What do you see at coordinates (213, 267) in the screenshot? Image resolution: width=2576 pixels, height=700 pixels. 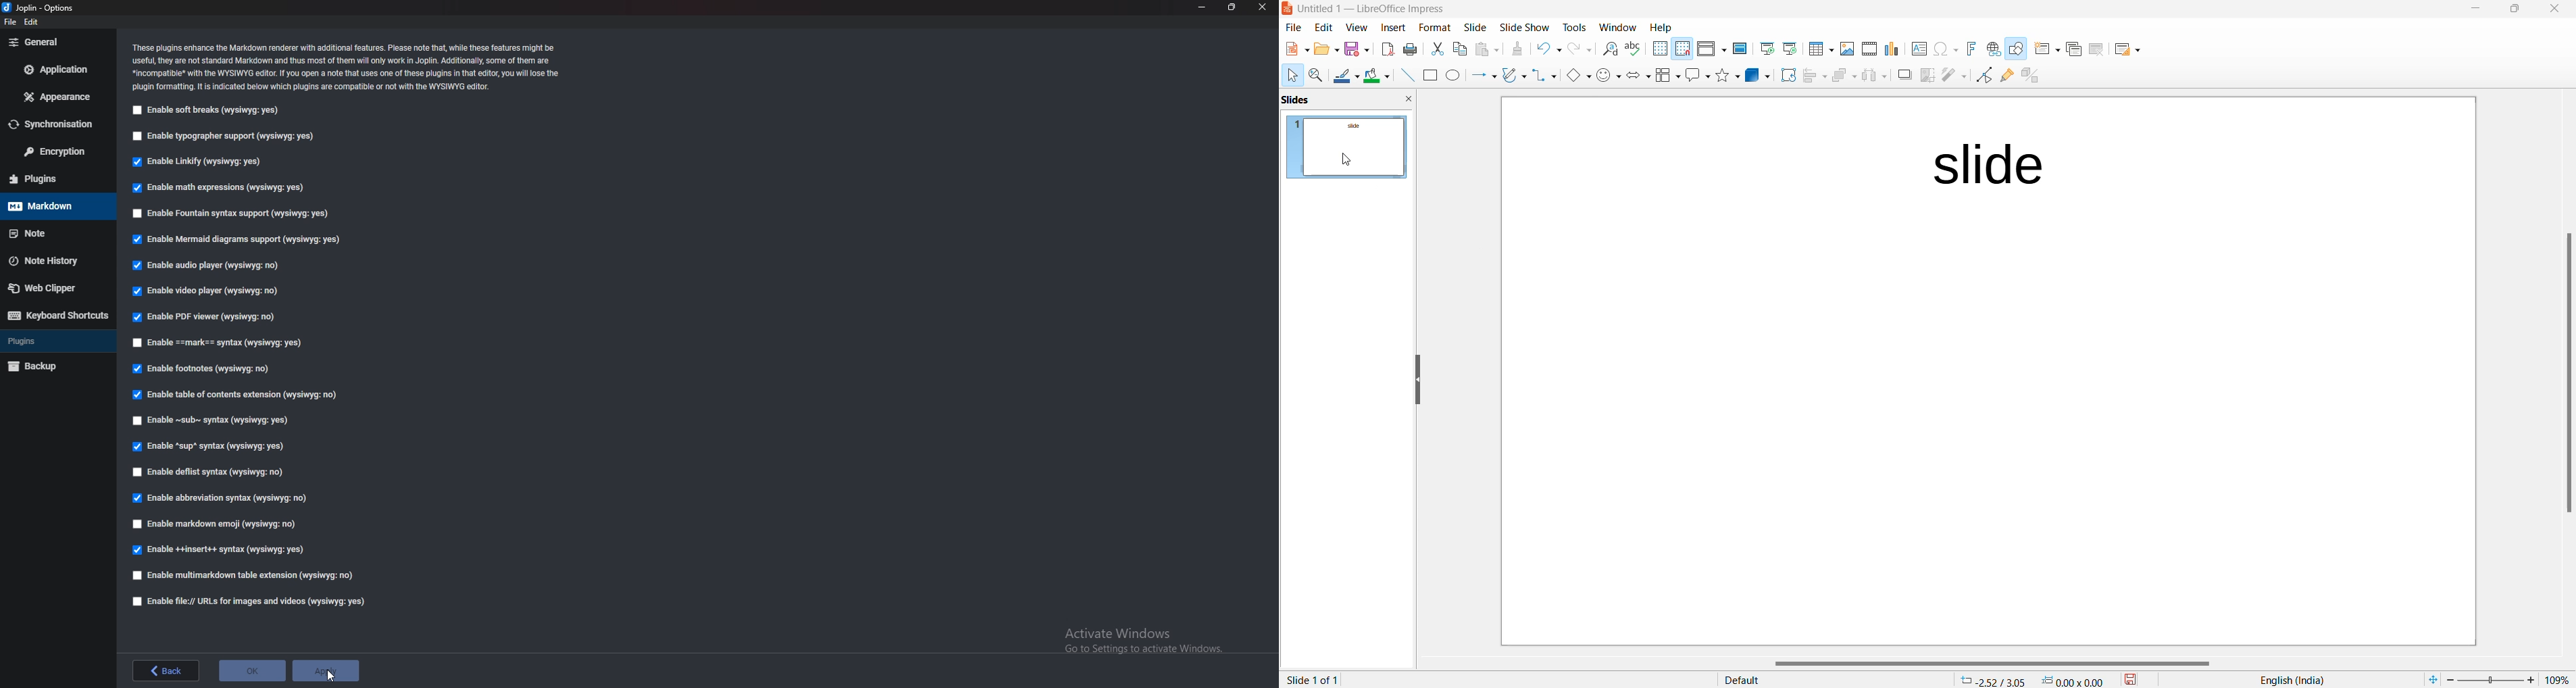 I see `Enable audio player` at bounding box center [213, 267].